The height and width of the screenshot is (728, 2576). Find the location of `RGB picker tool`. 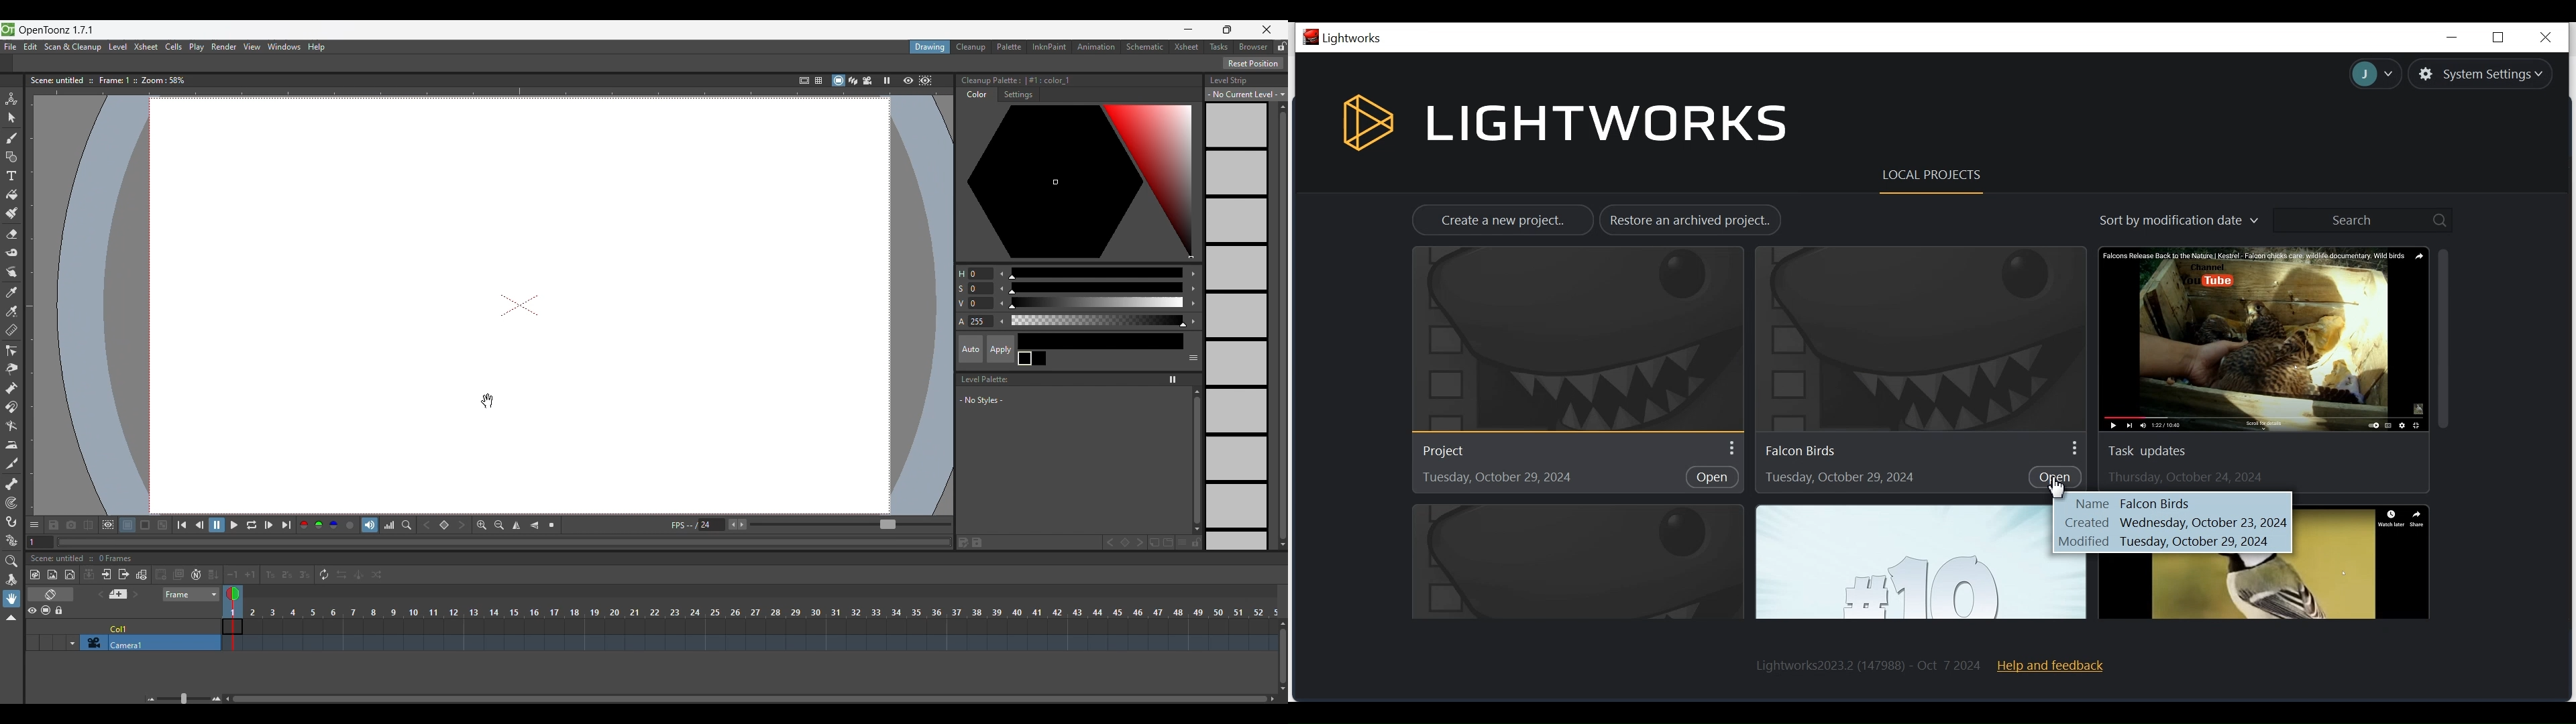

RGB picker tool is located at coordinates (12, 312).